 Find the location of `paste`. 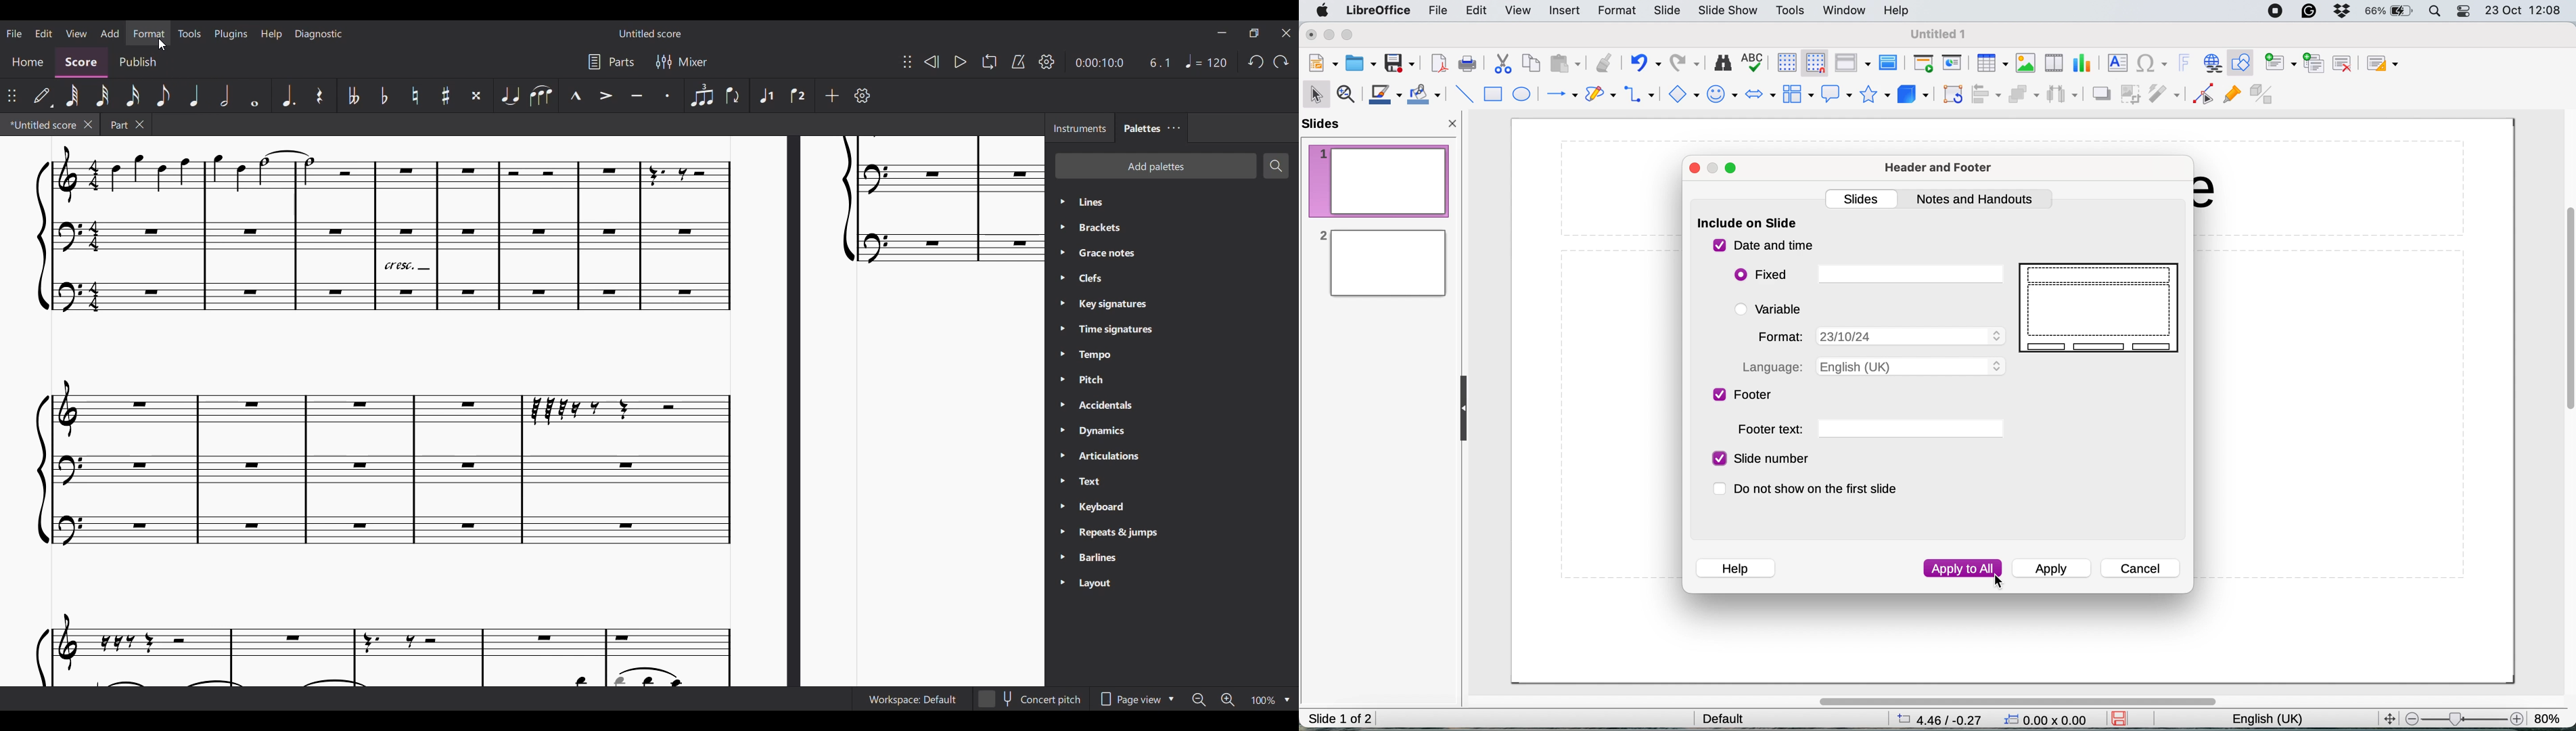

paste is located at coordinates (1563, 64).